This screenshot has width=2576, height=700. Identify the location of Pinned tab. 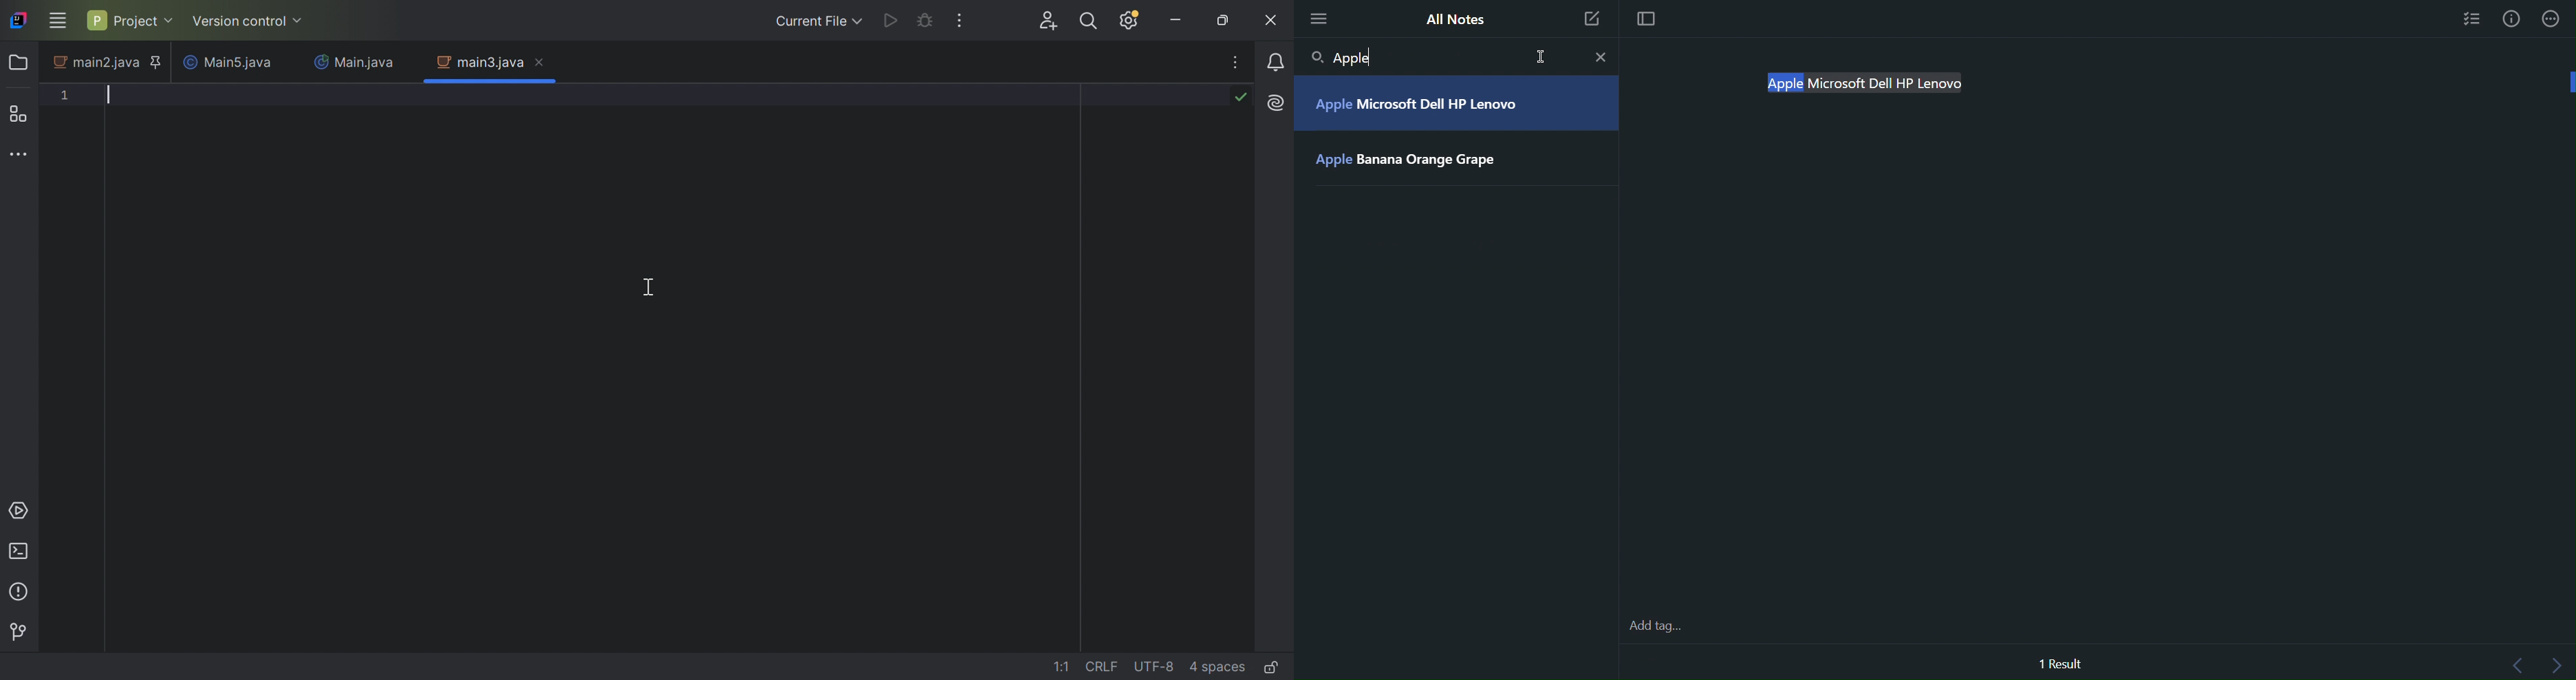
(157, 63).